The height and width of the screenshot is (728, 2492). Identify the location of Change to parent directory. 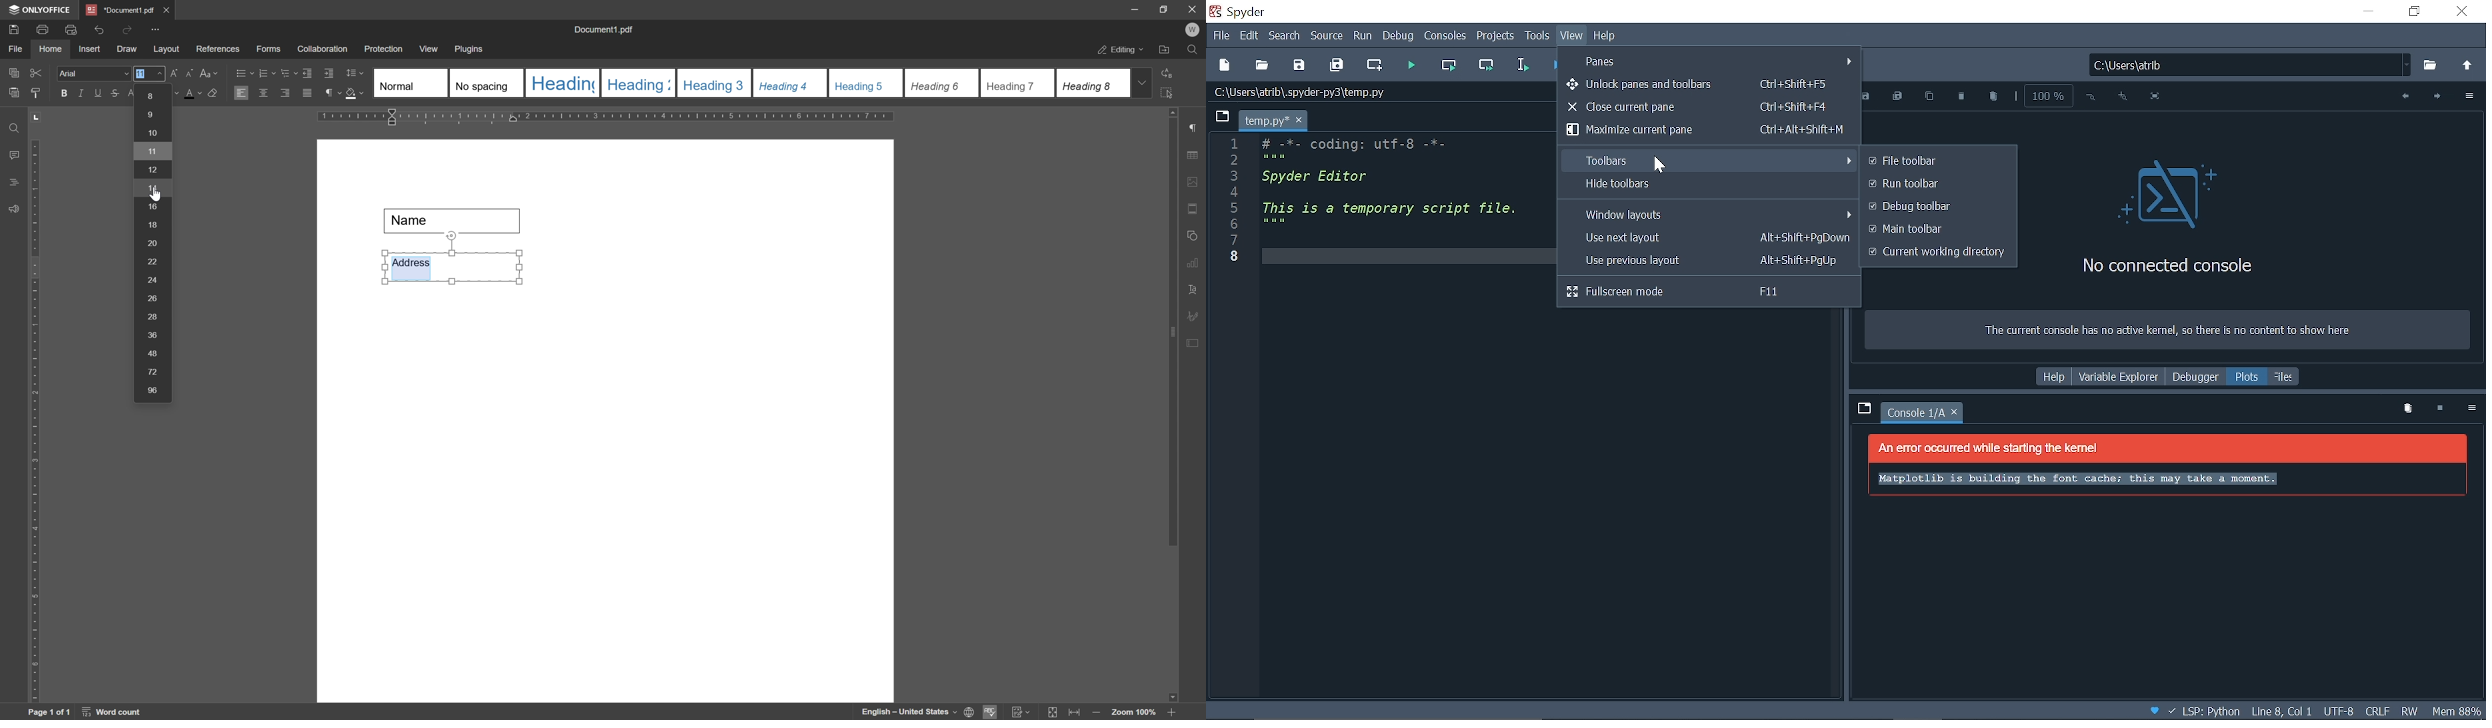
(2468, 67).